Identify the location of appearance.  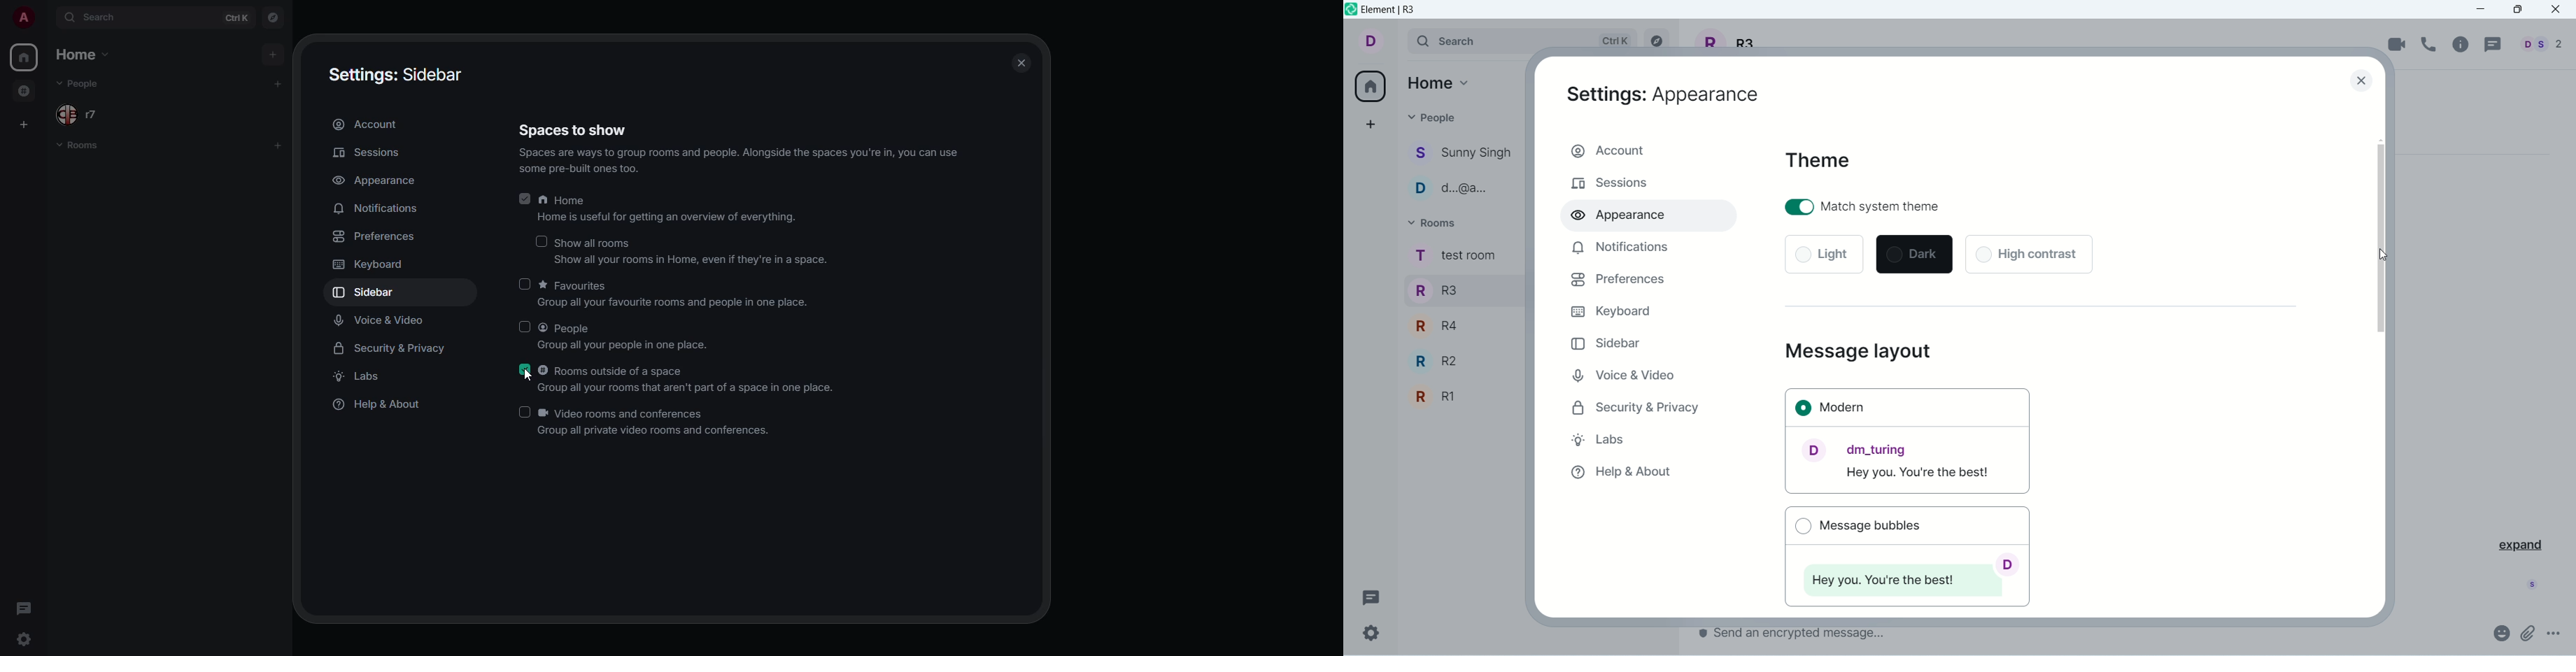
(1664, 94).